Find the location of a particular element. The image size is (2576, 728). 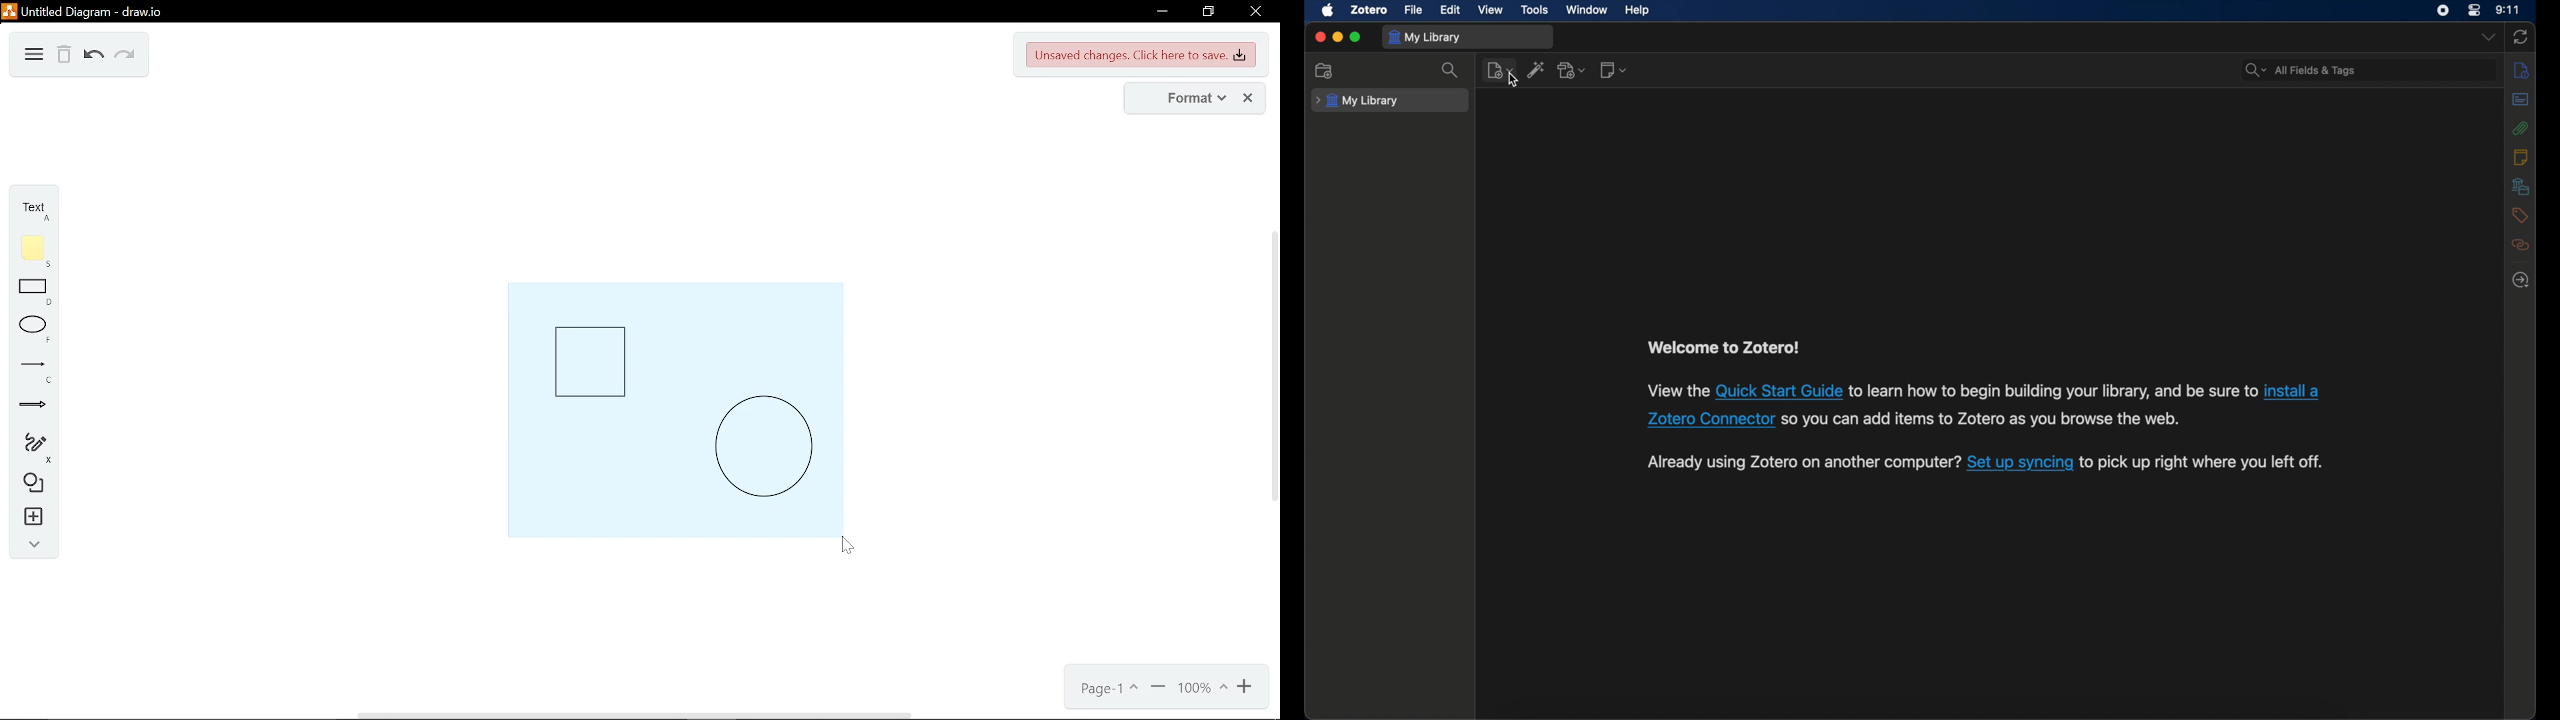

Welcome to Zotero!

View the Quick Start Guide to learn how to begin building your library, and be sure to install a
Zotero Connector so you can add items to Zotero as you browse the web.

Already using Zotero on another computer? Set up syncing to pick up right where you left off. is located at coordinates (1983, 407).